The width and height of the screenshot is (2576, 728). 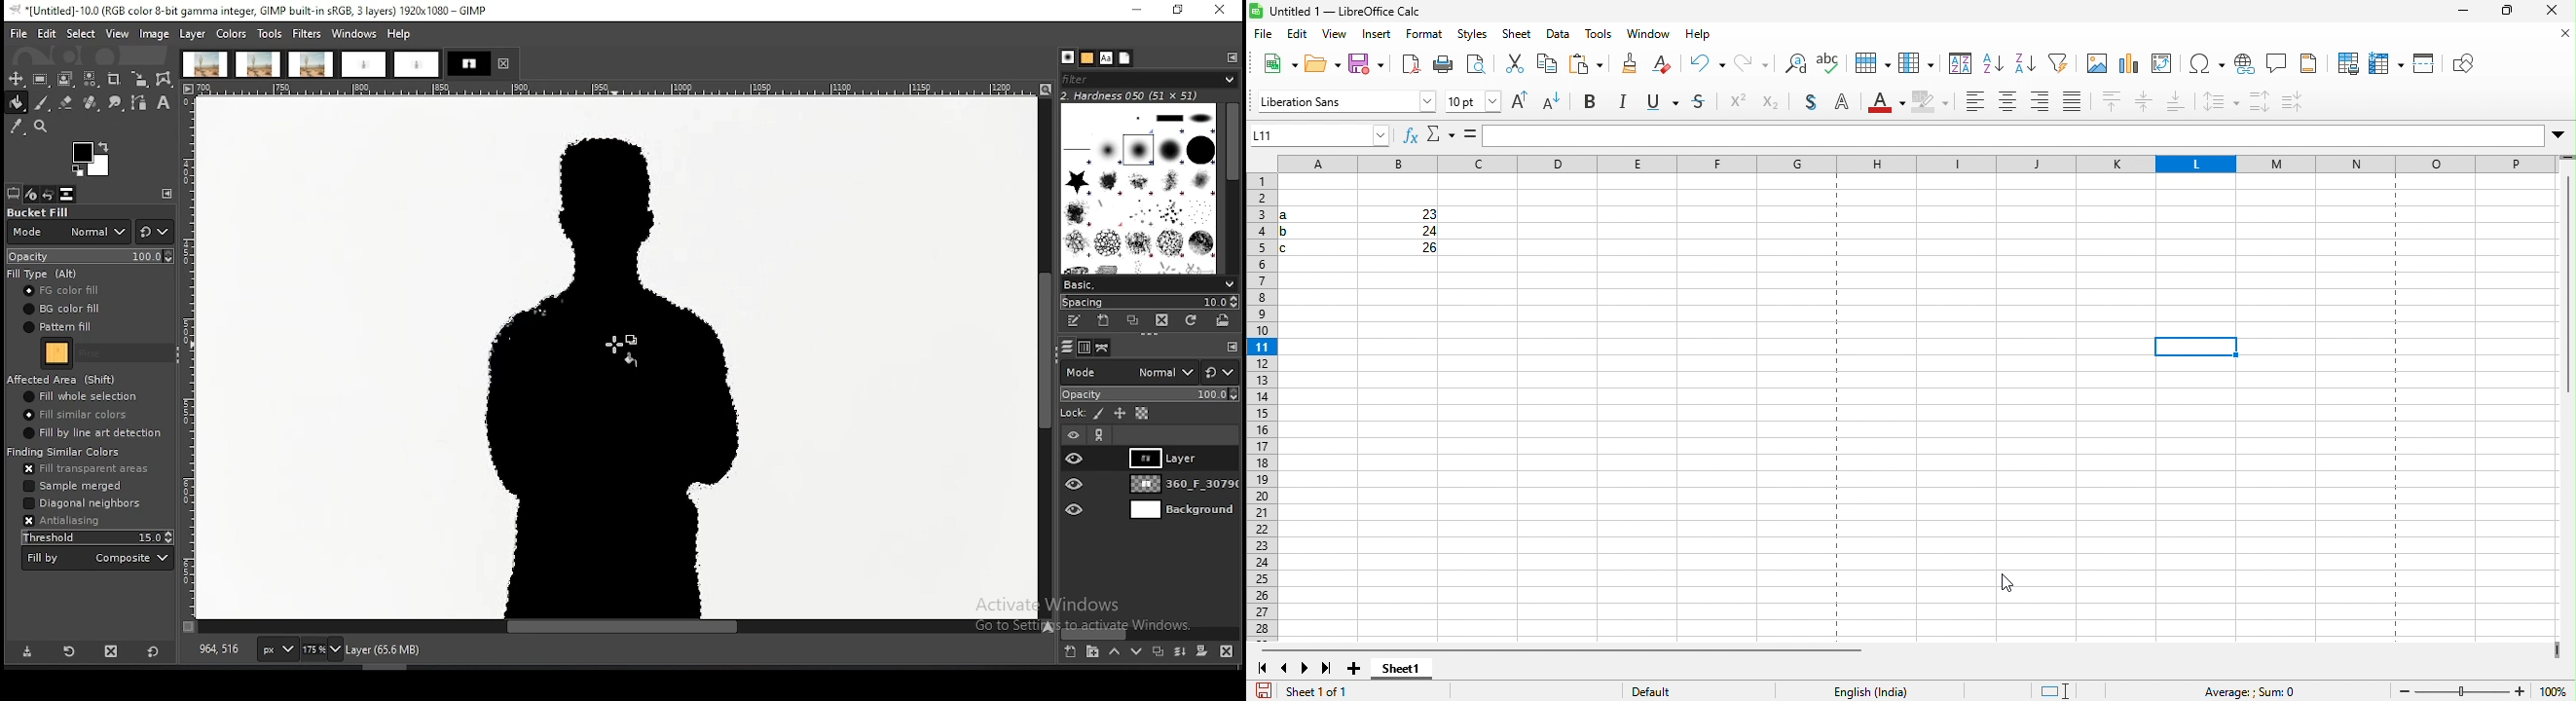 What do you see at coordinates (153, 649) in the screenshot?
I see `reset` at bounding box center [153, 649].